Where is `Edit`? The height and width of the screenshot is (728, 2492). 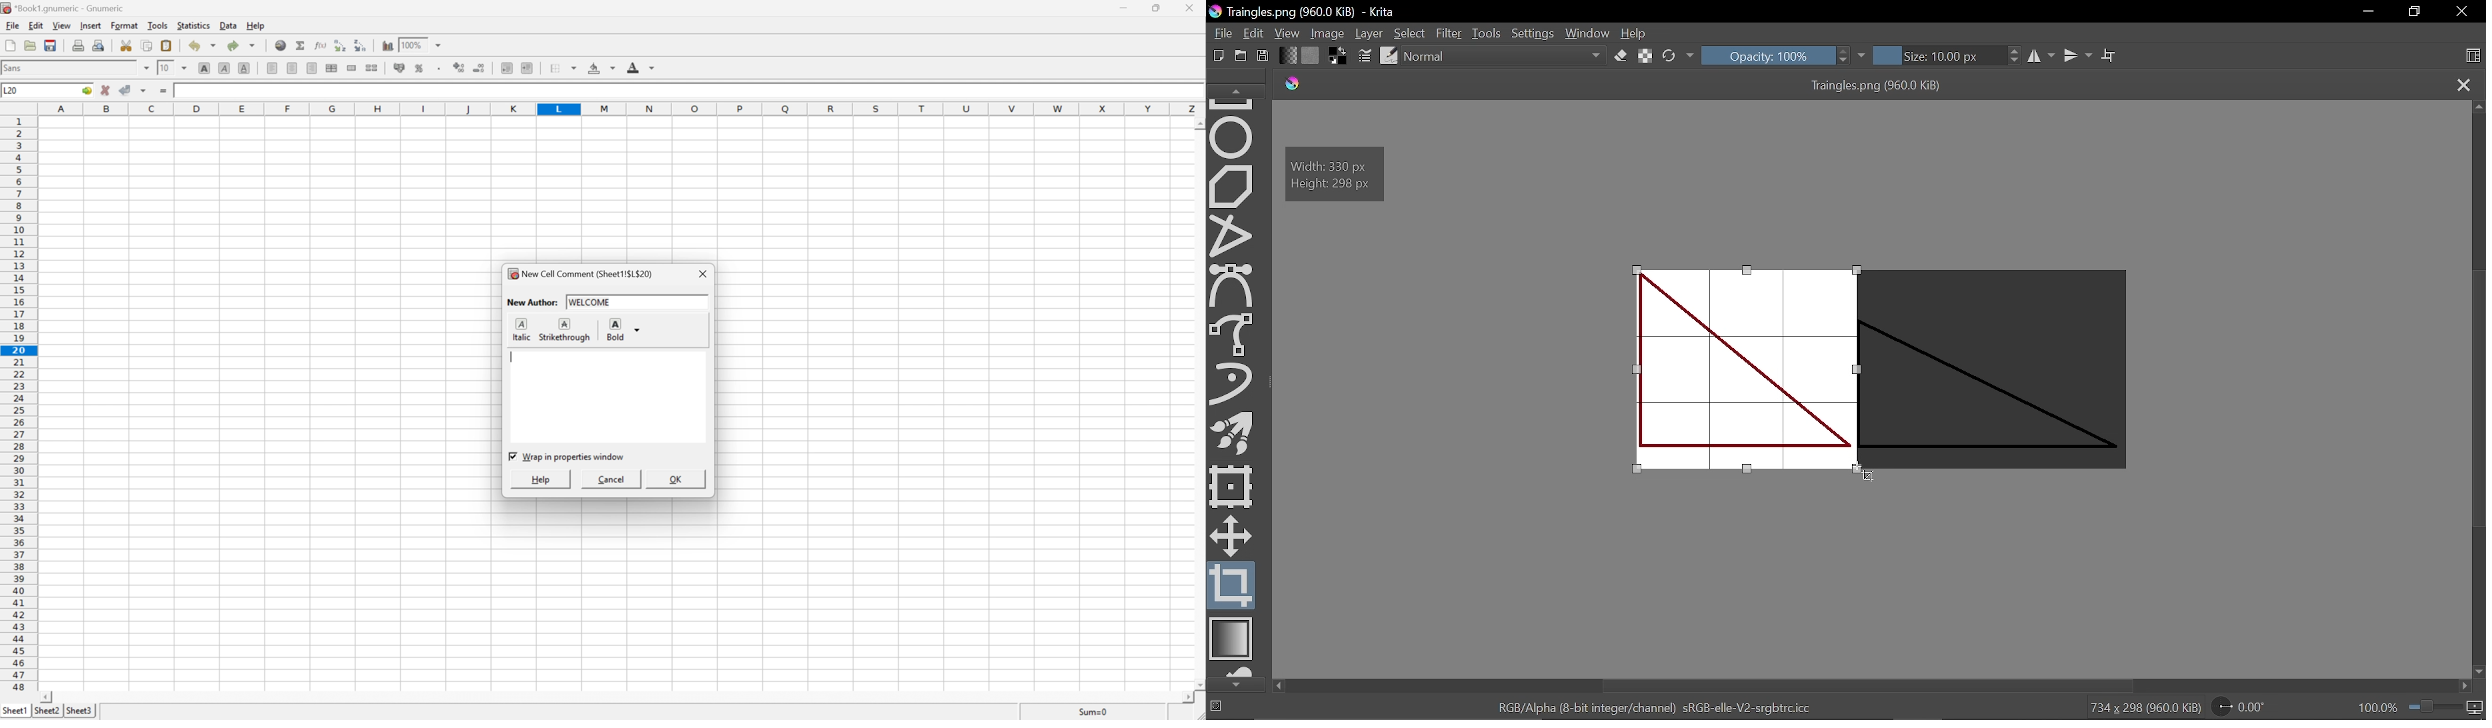 Edit is located at coordinates (1255, 34).